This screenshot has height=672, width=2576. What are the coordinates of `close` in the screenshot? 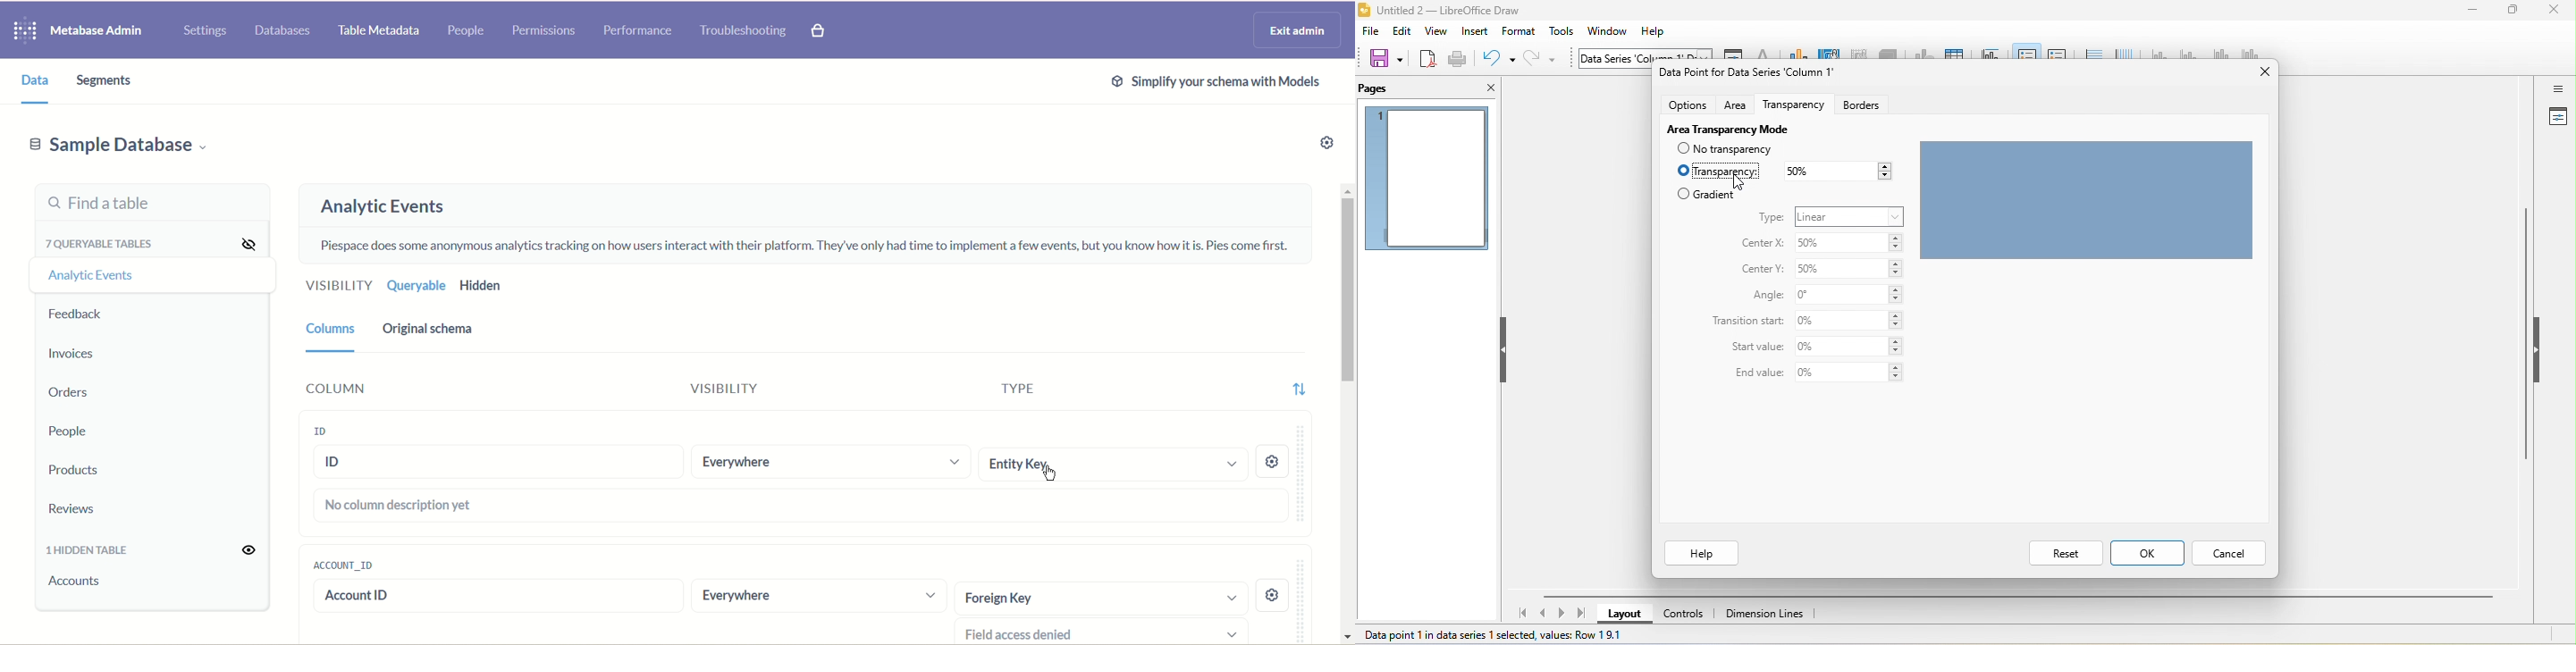 It's located at (1487, 88).